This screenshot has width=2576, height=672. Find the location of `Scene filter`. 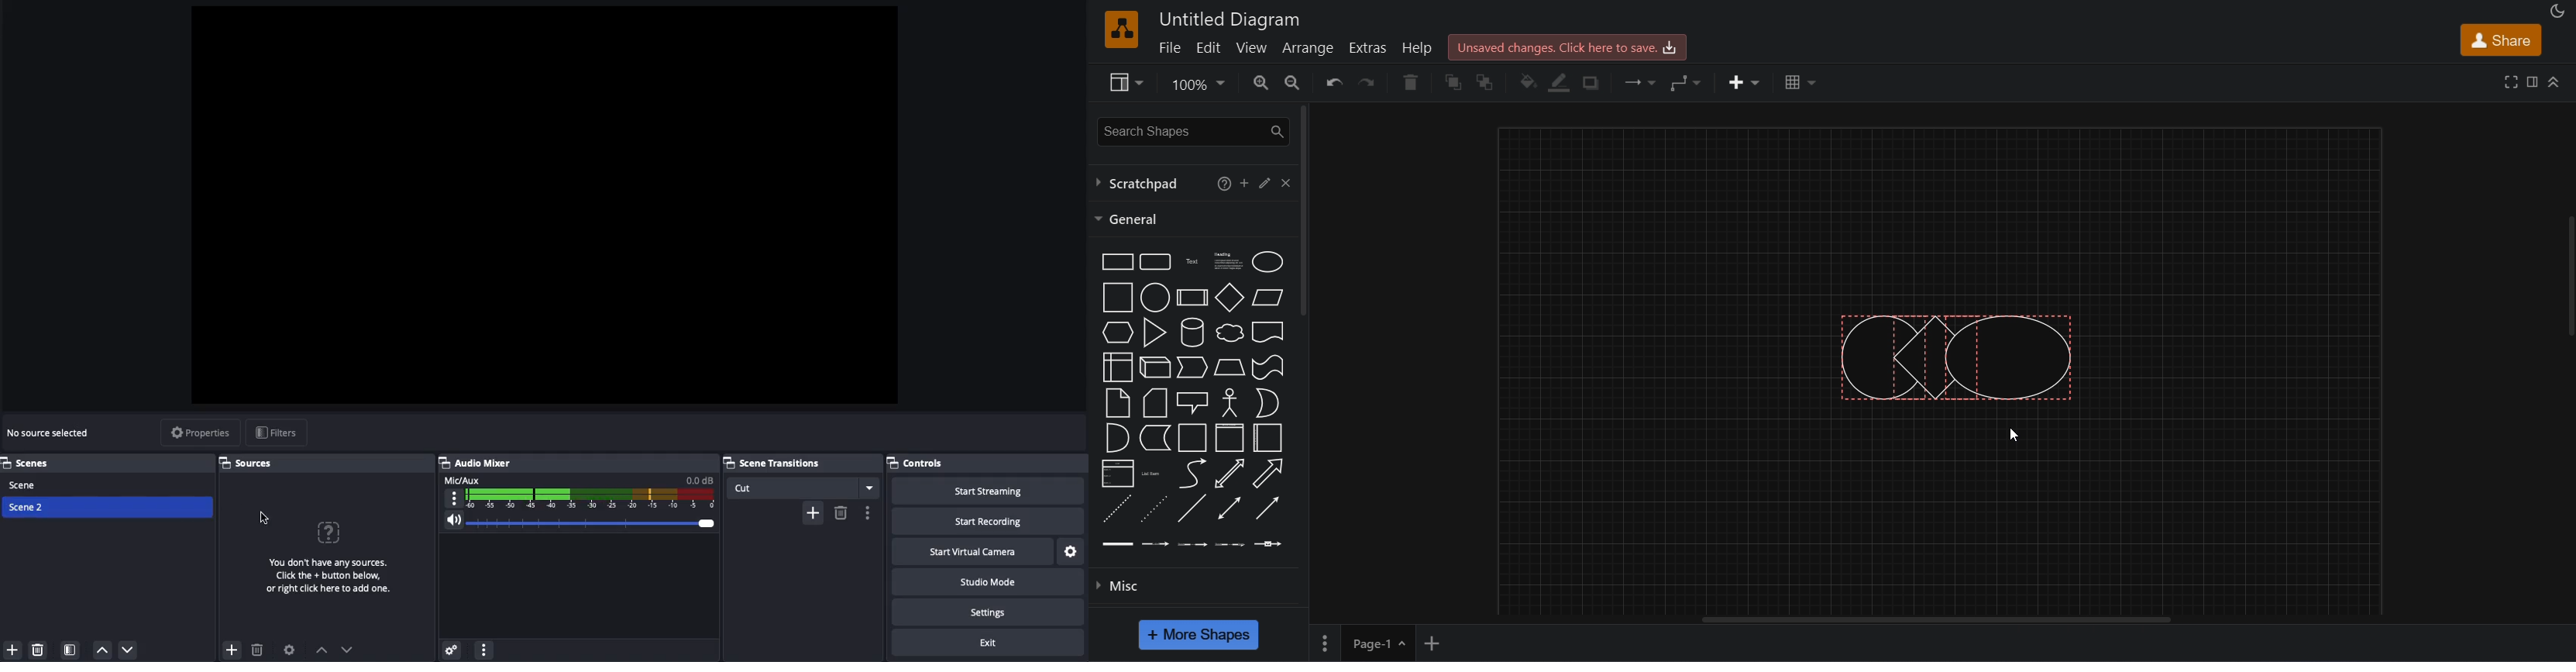

Scene filter is located at coordinates (70, 649).